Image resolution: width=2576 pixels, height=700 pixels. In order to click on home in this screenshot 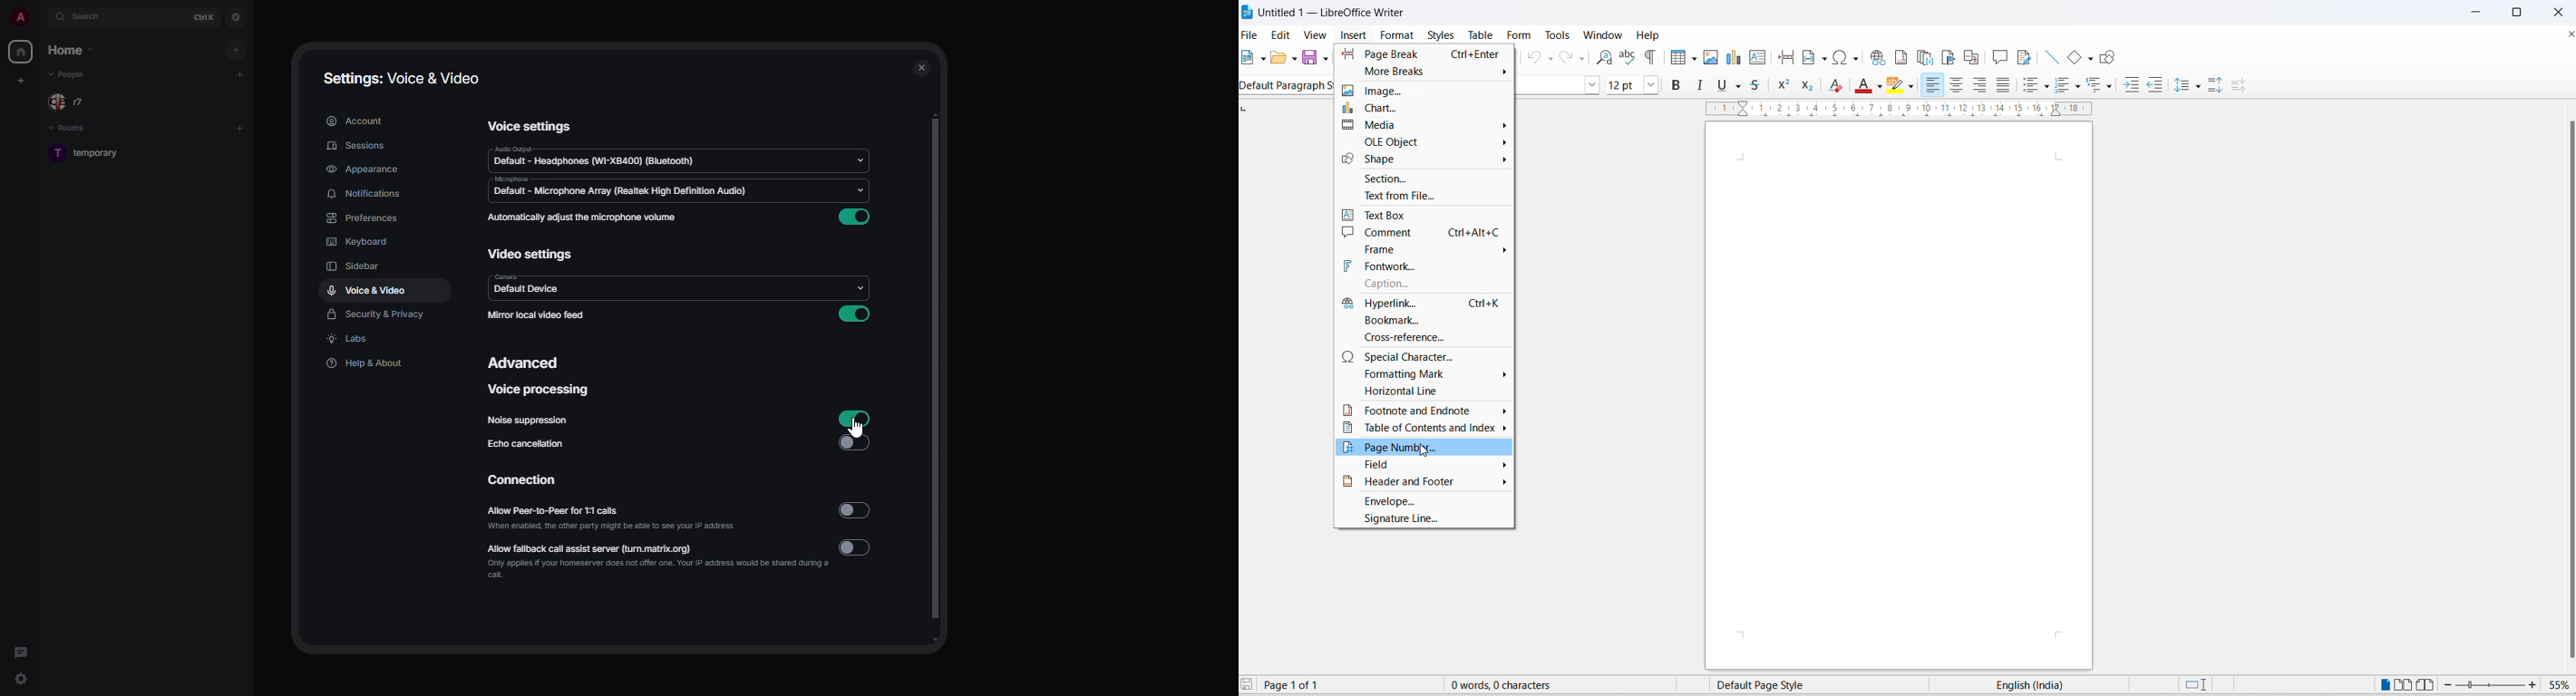, I will do `click(22, 52)`.